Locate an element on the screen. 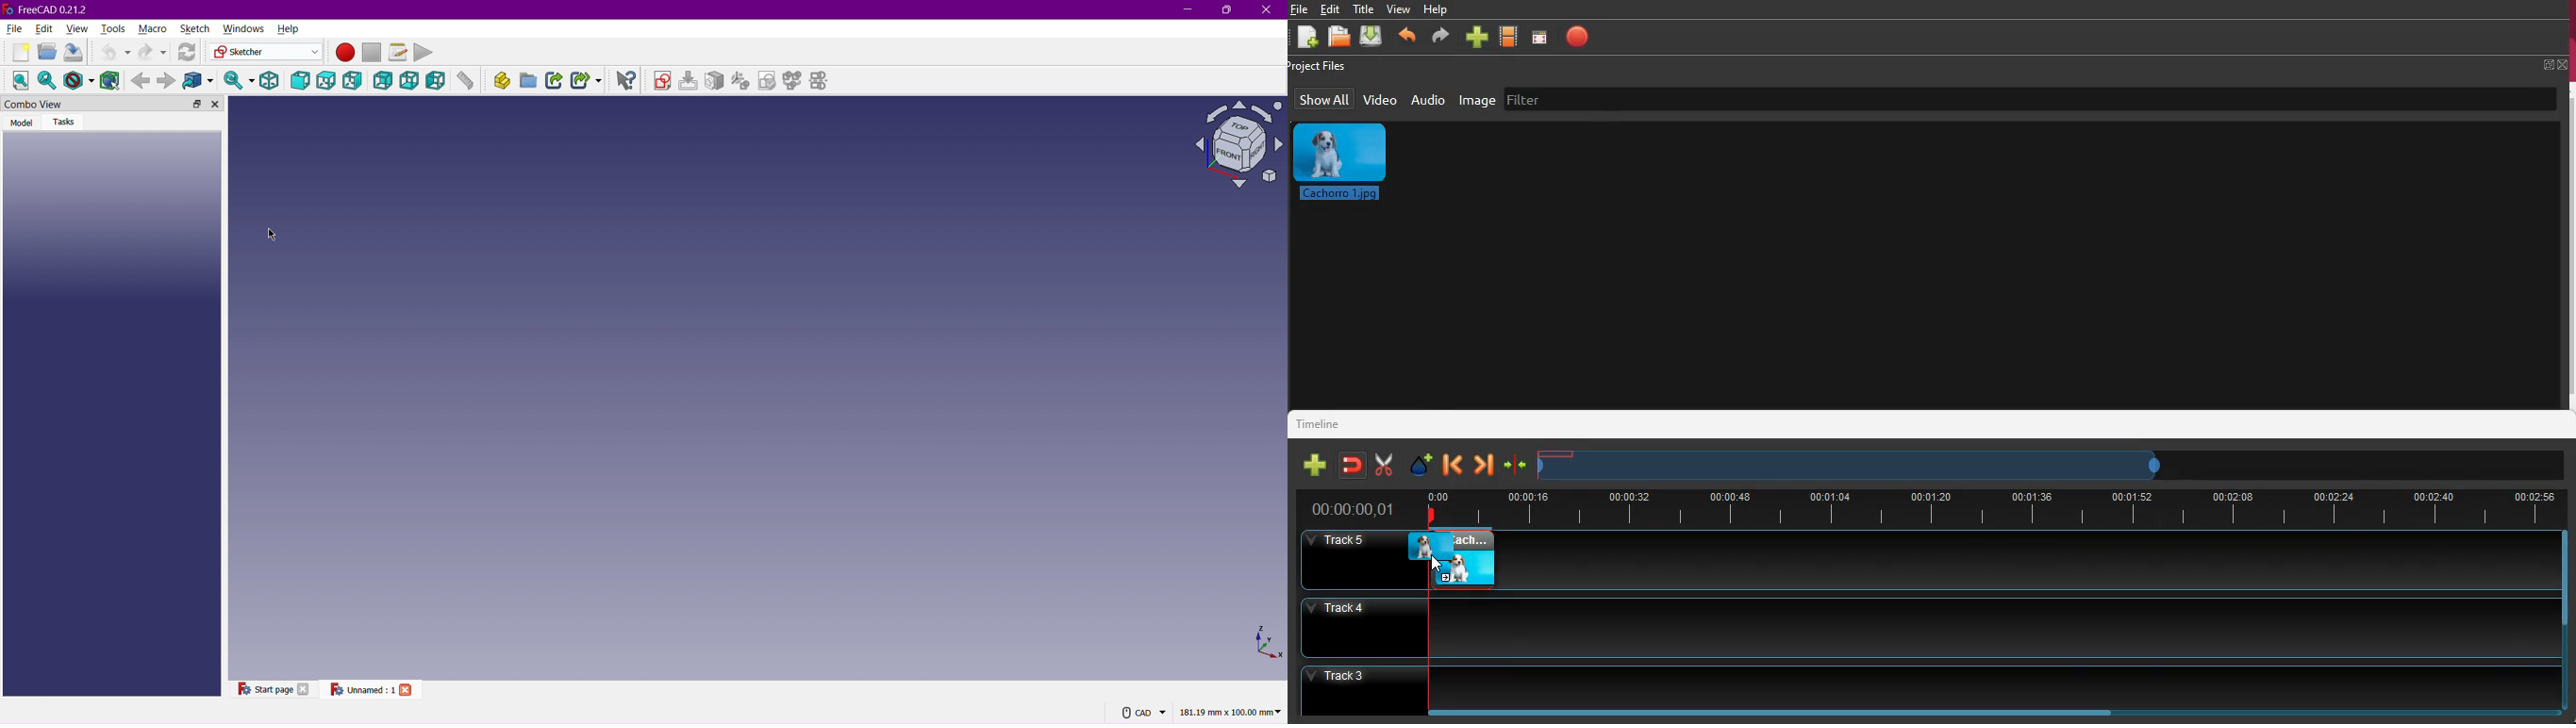  Macro is located at coordinates (152, 28).